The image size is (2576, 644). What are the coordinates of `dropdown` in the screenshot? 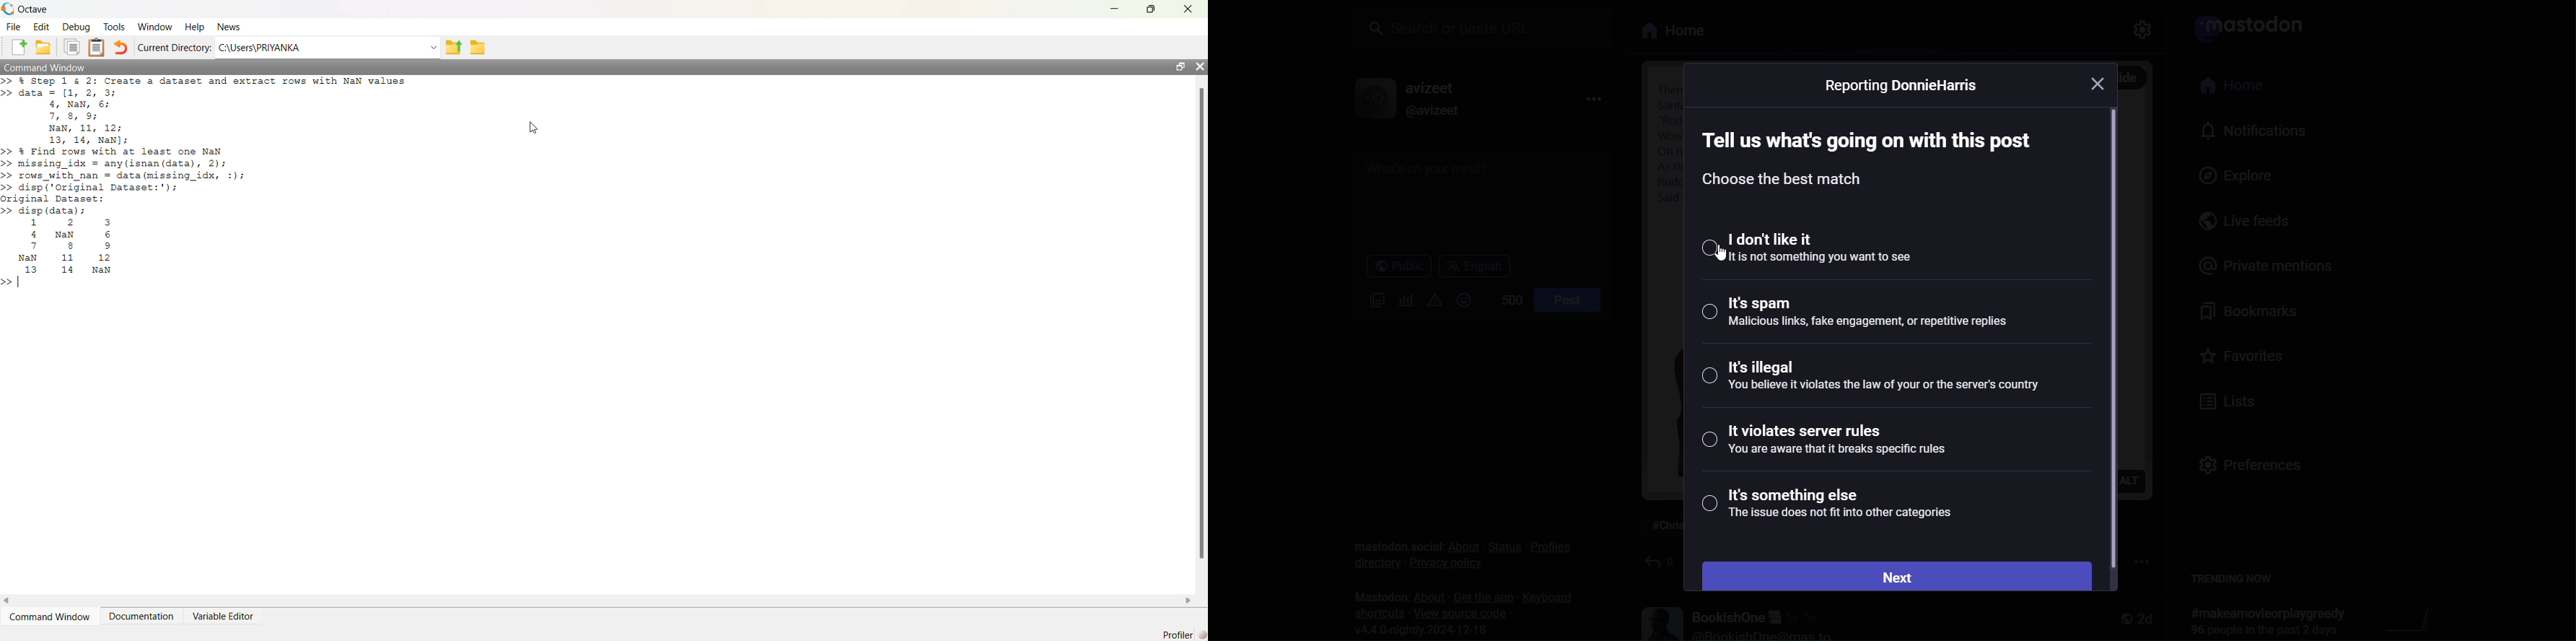 It's located at (432, 48).